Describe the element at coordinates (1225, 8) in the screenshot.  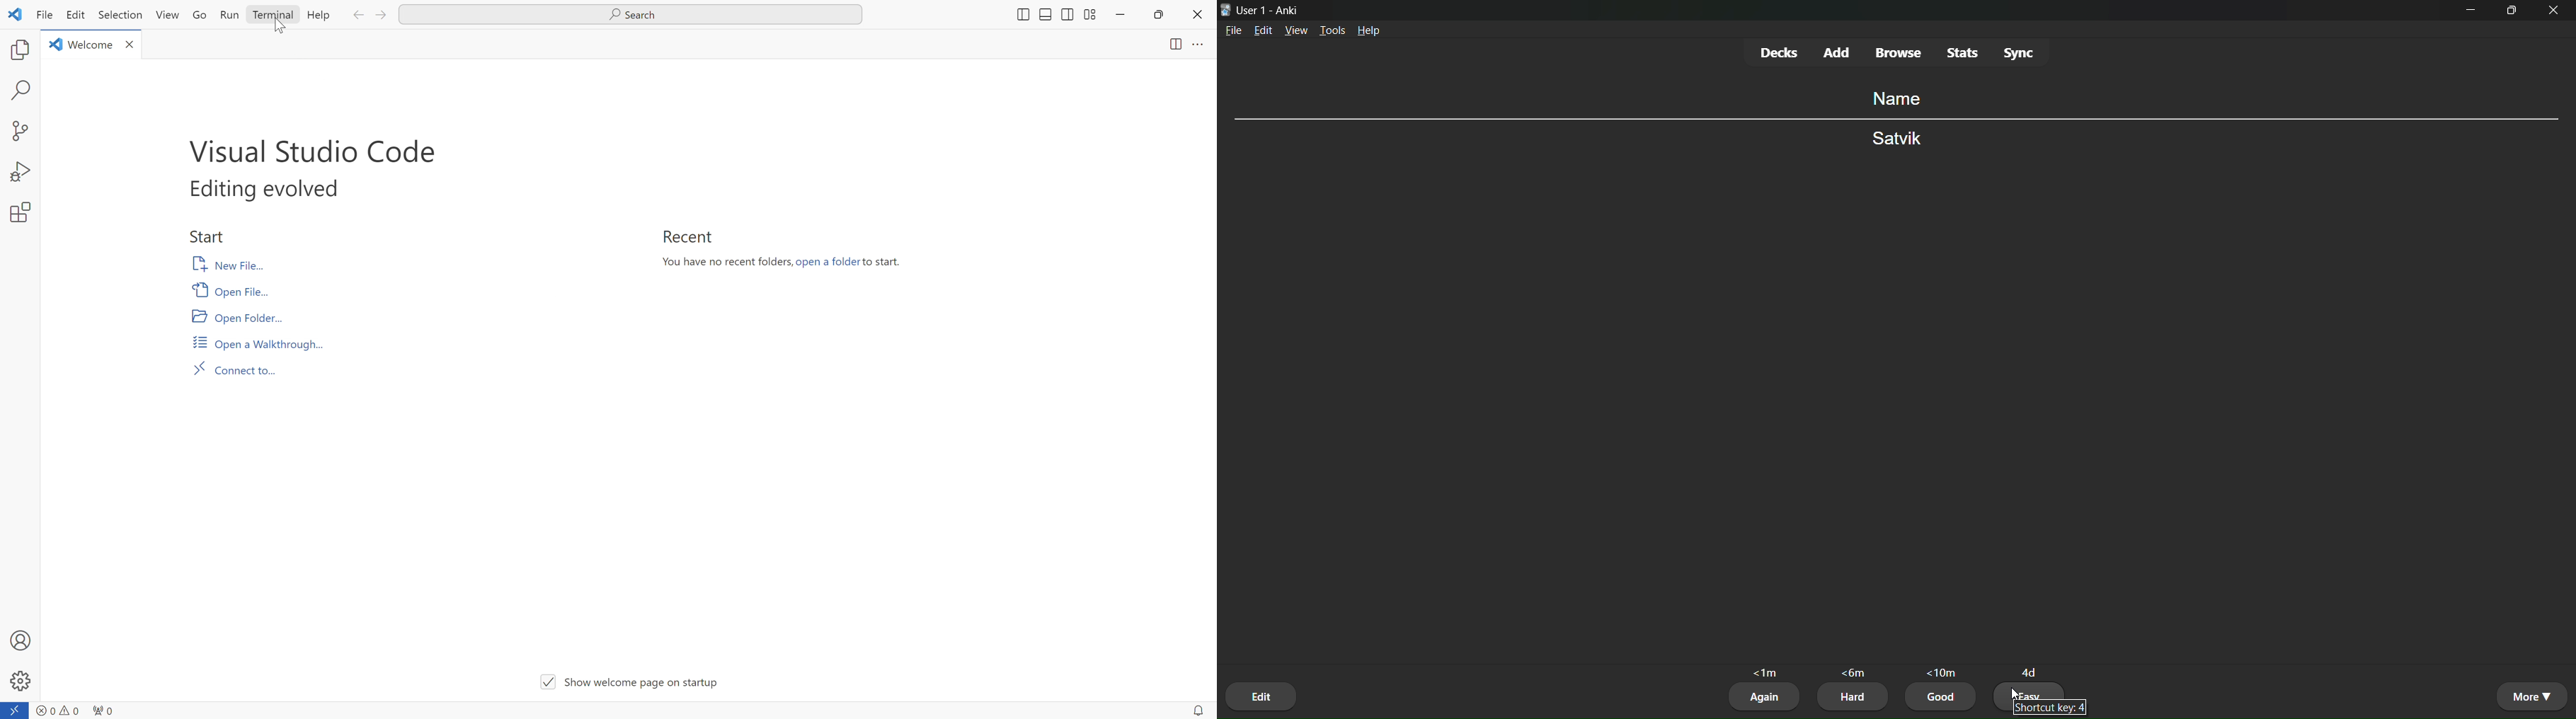
I see `logo` at that location.